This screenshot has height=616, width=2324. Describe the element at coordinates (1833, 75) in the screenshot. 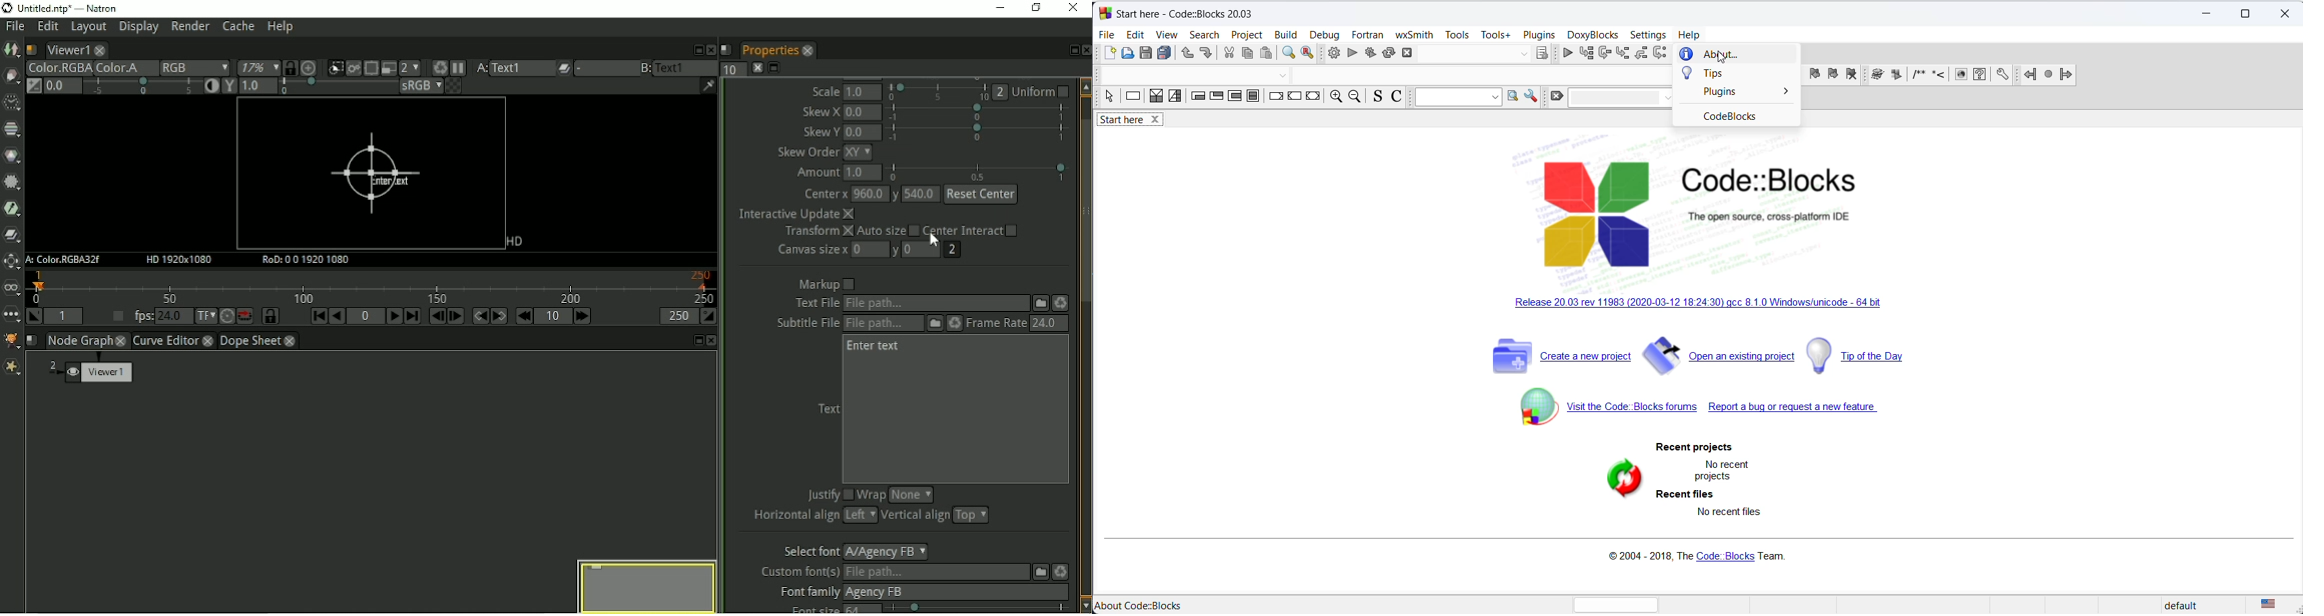

I see `next bookmark` at that location.